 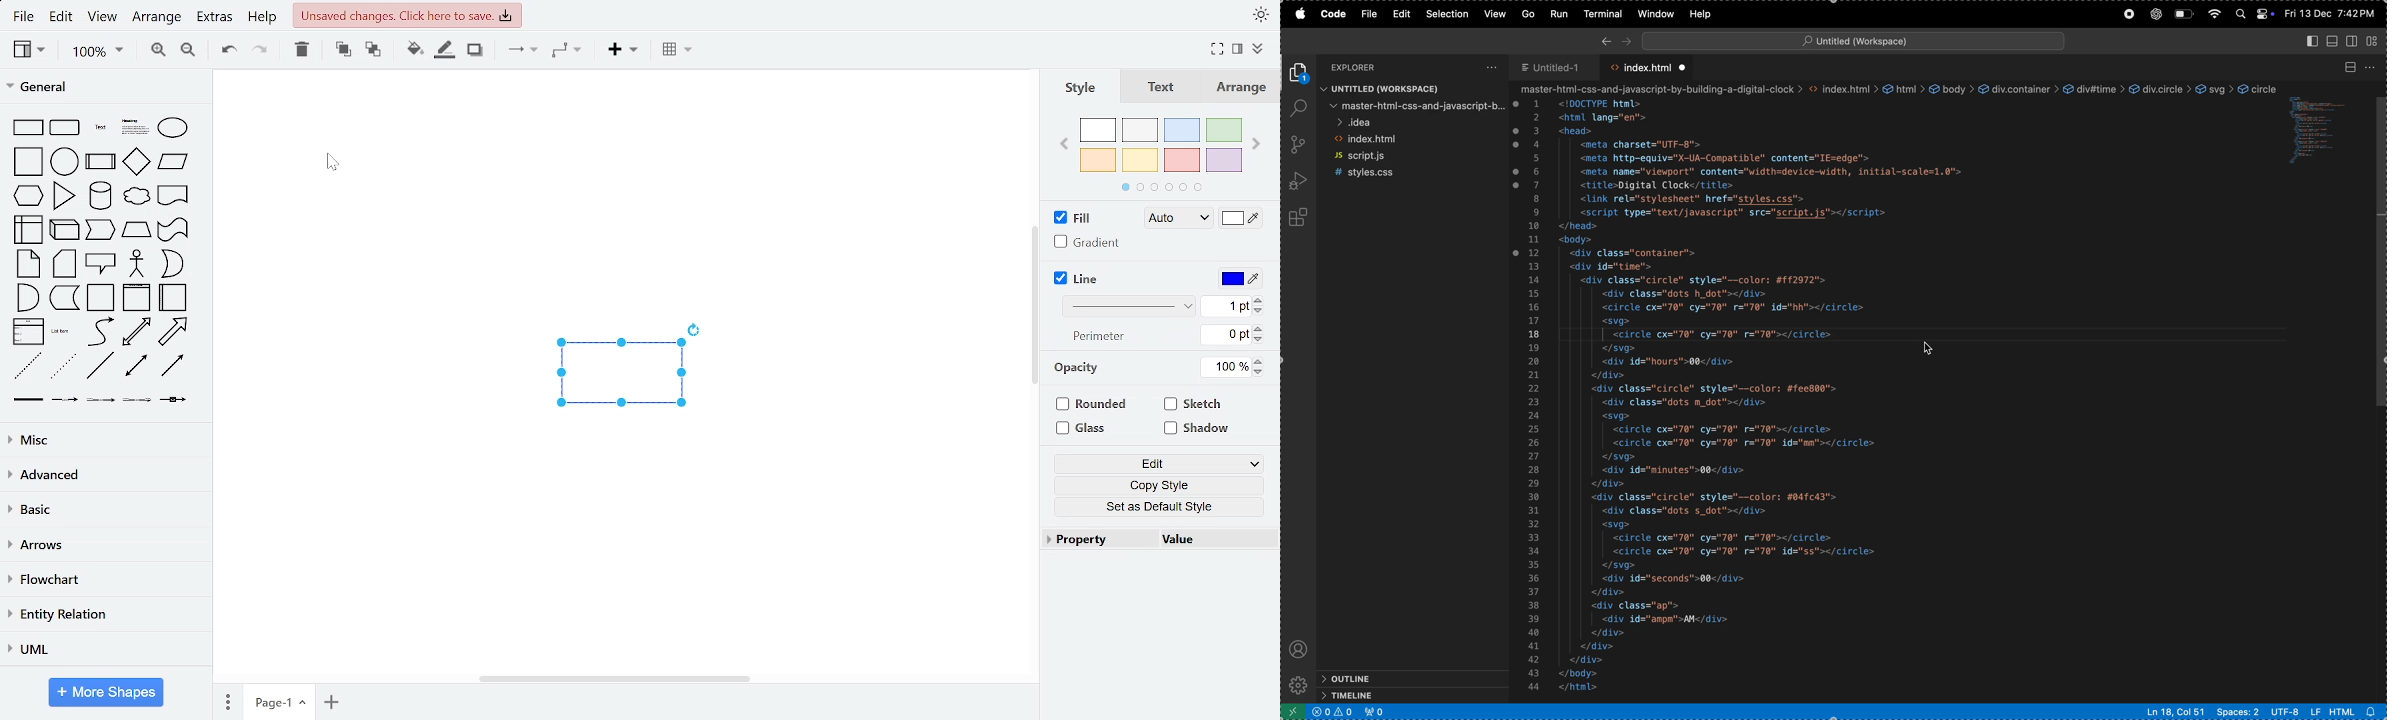 I want to click on general shapes, so click(x=104, y=259).